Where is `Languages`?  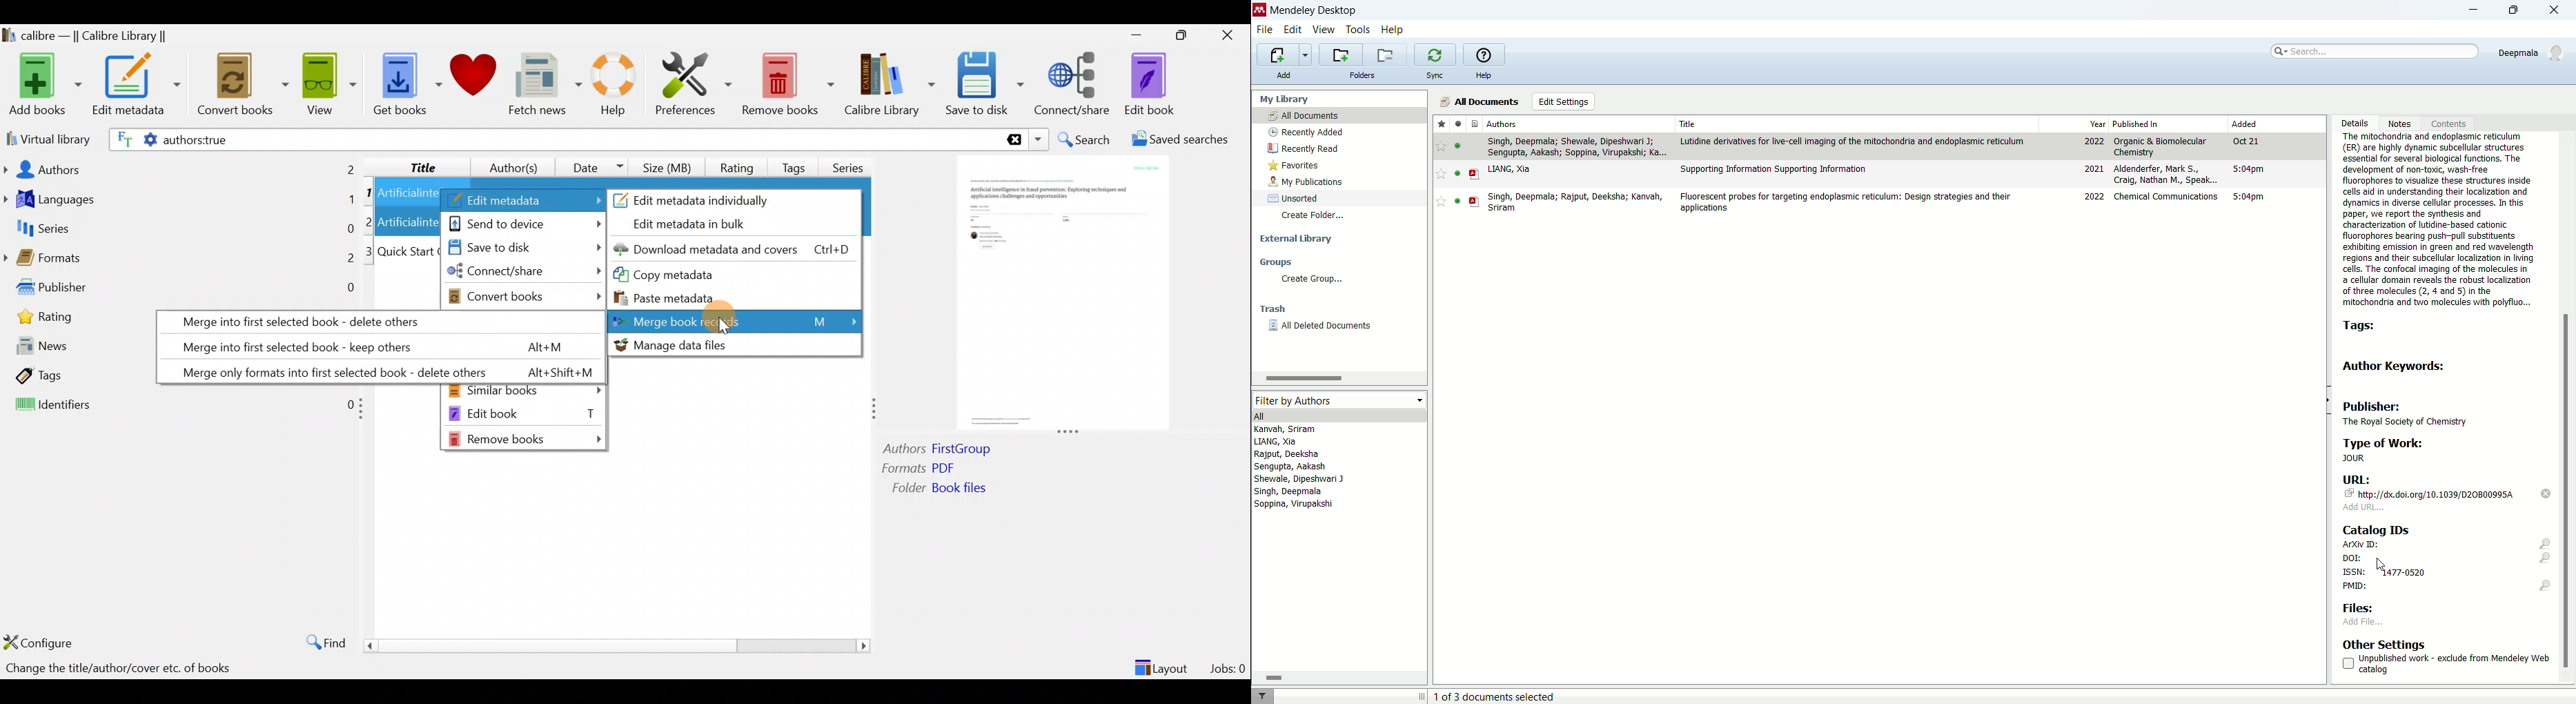
Languages is located at coordinates (180, 201).